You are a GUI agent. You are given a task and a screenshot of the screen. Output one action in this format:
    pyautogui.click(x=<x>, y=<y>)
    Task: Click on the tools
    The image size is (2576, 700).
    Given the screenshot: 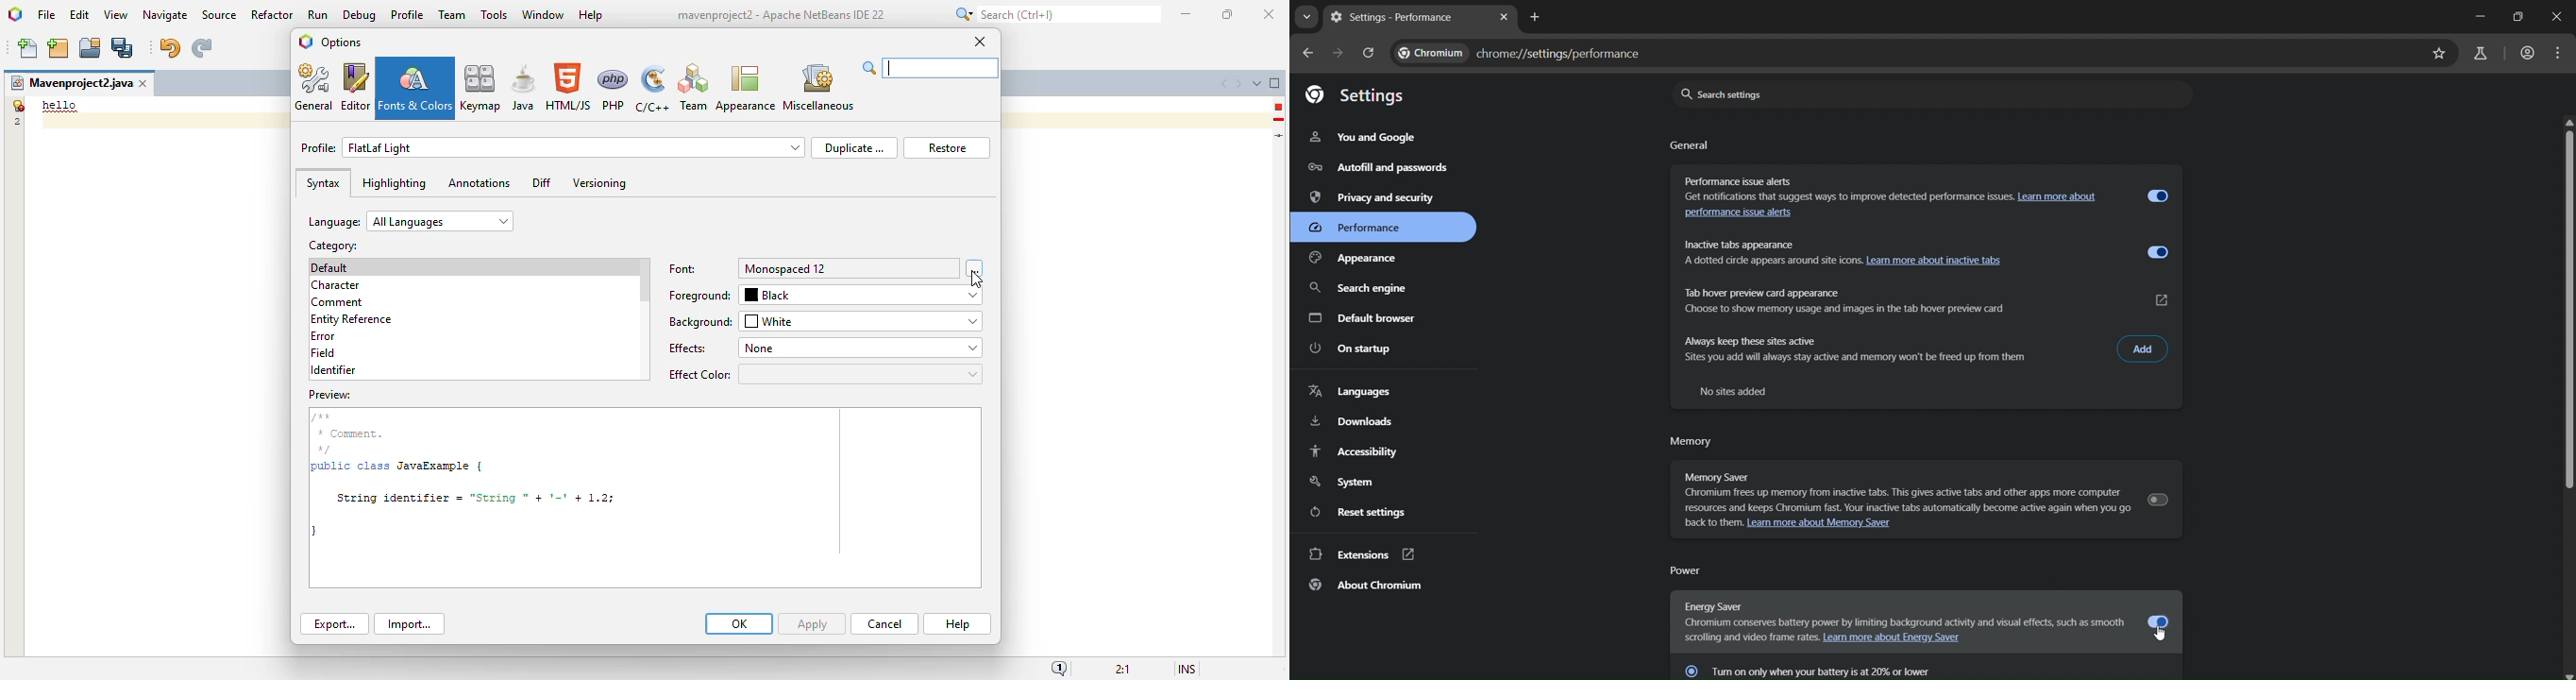 What is the action you would take?
    pyautogui.click(x=494, y=14)
    